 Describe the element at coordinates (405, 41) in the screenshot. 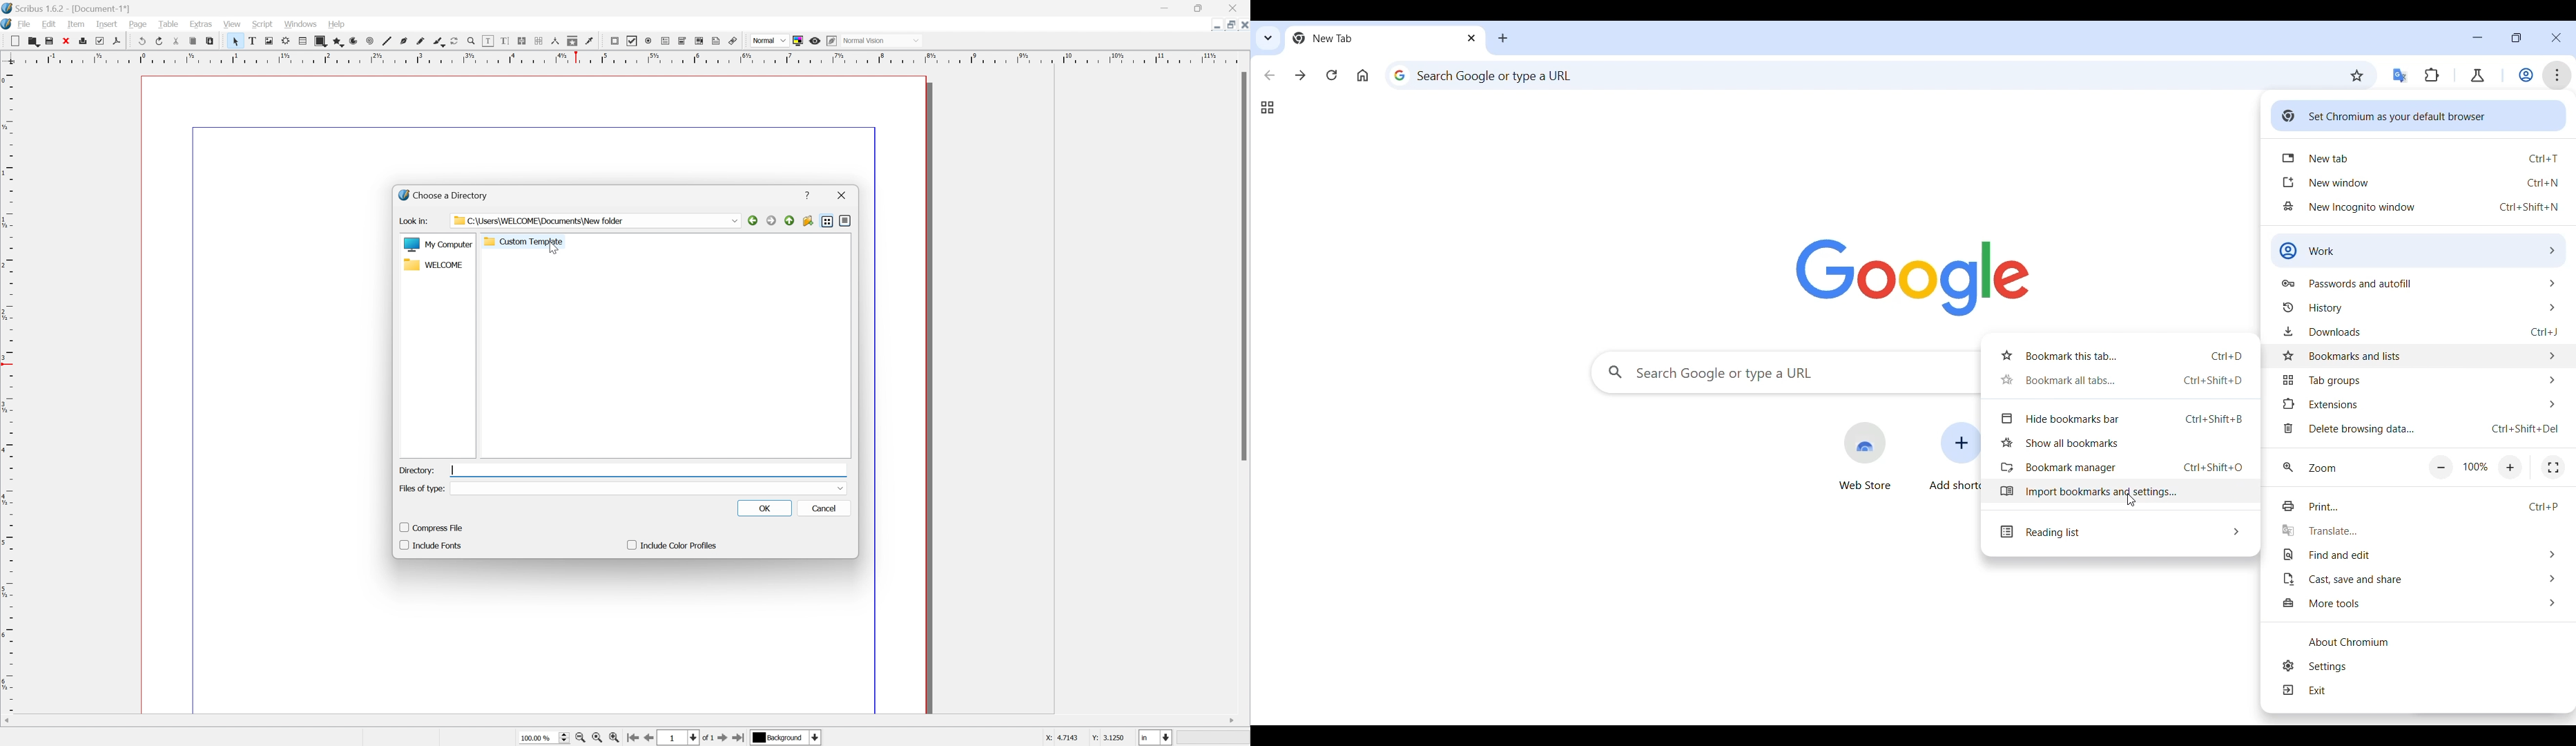

I see `bezier curve` at that location.